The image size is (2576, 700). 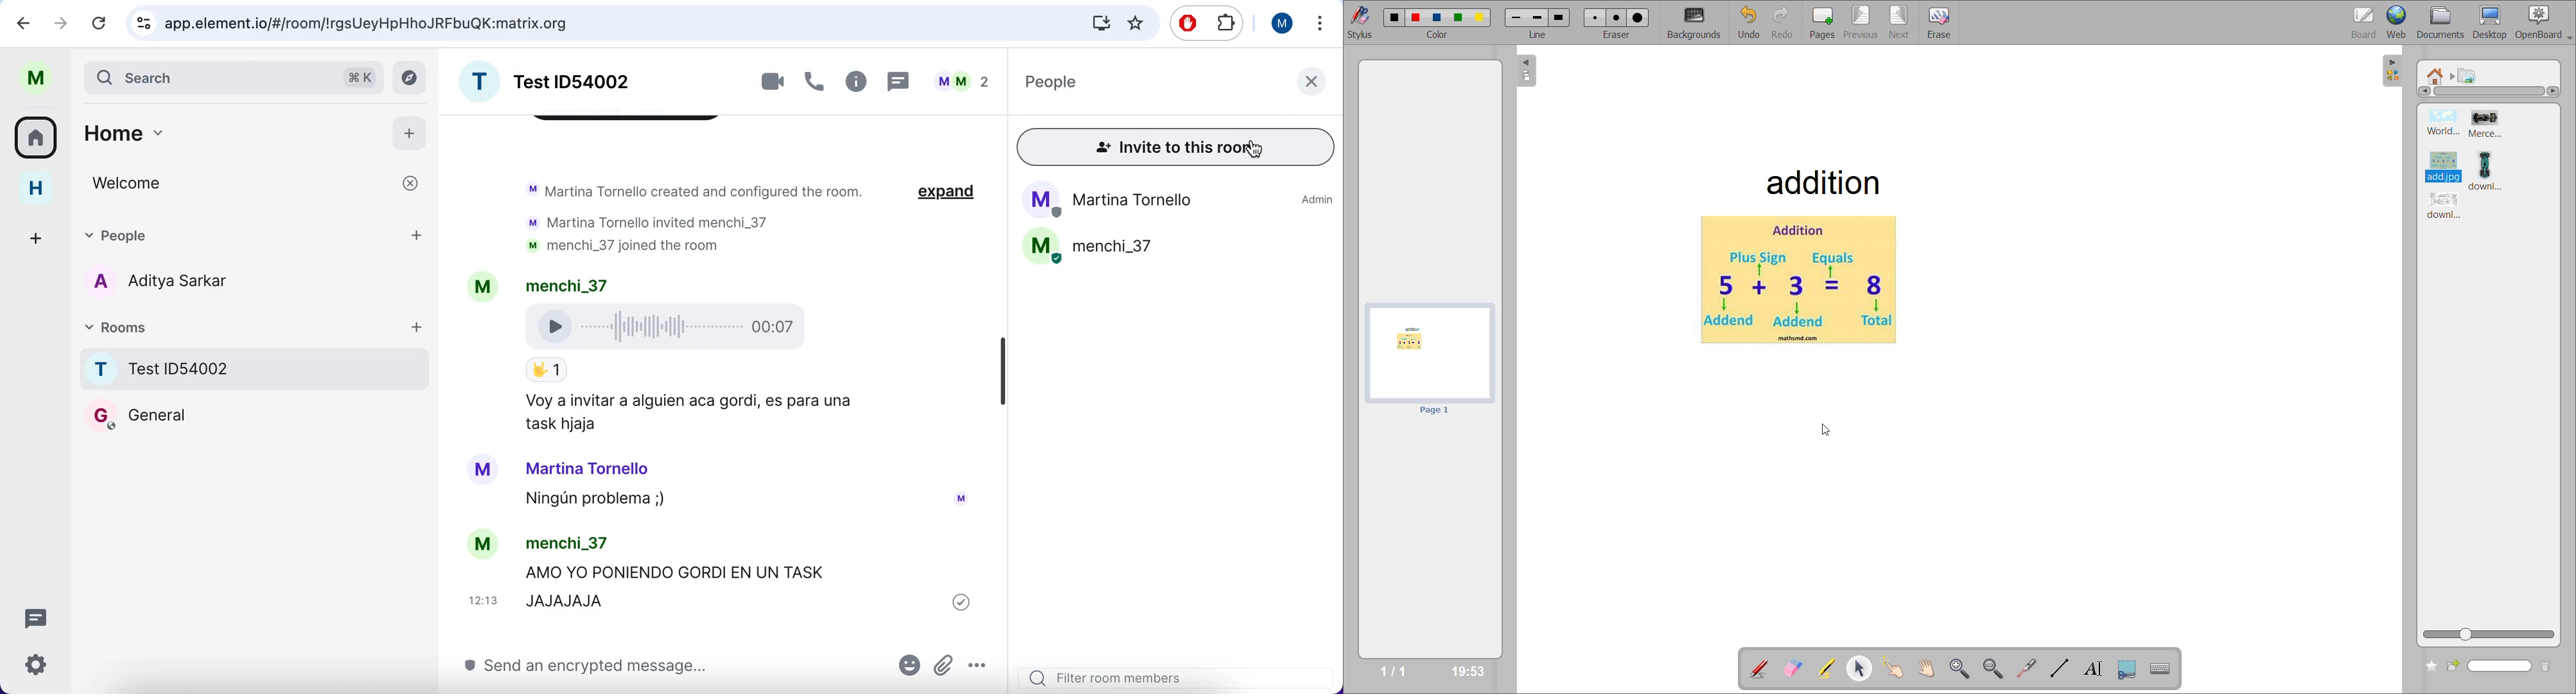 What do you see at coordinates (2440, 164) in the screenshot?
I see `image 3` at bounding box center [2440, 164].